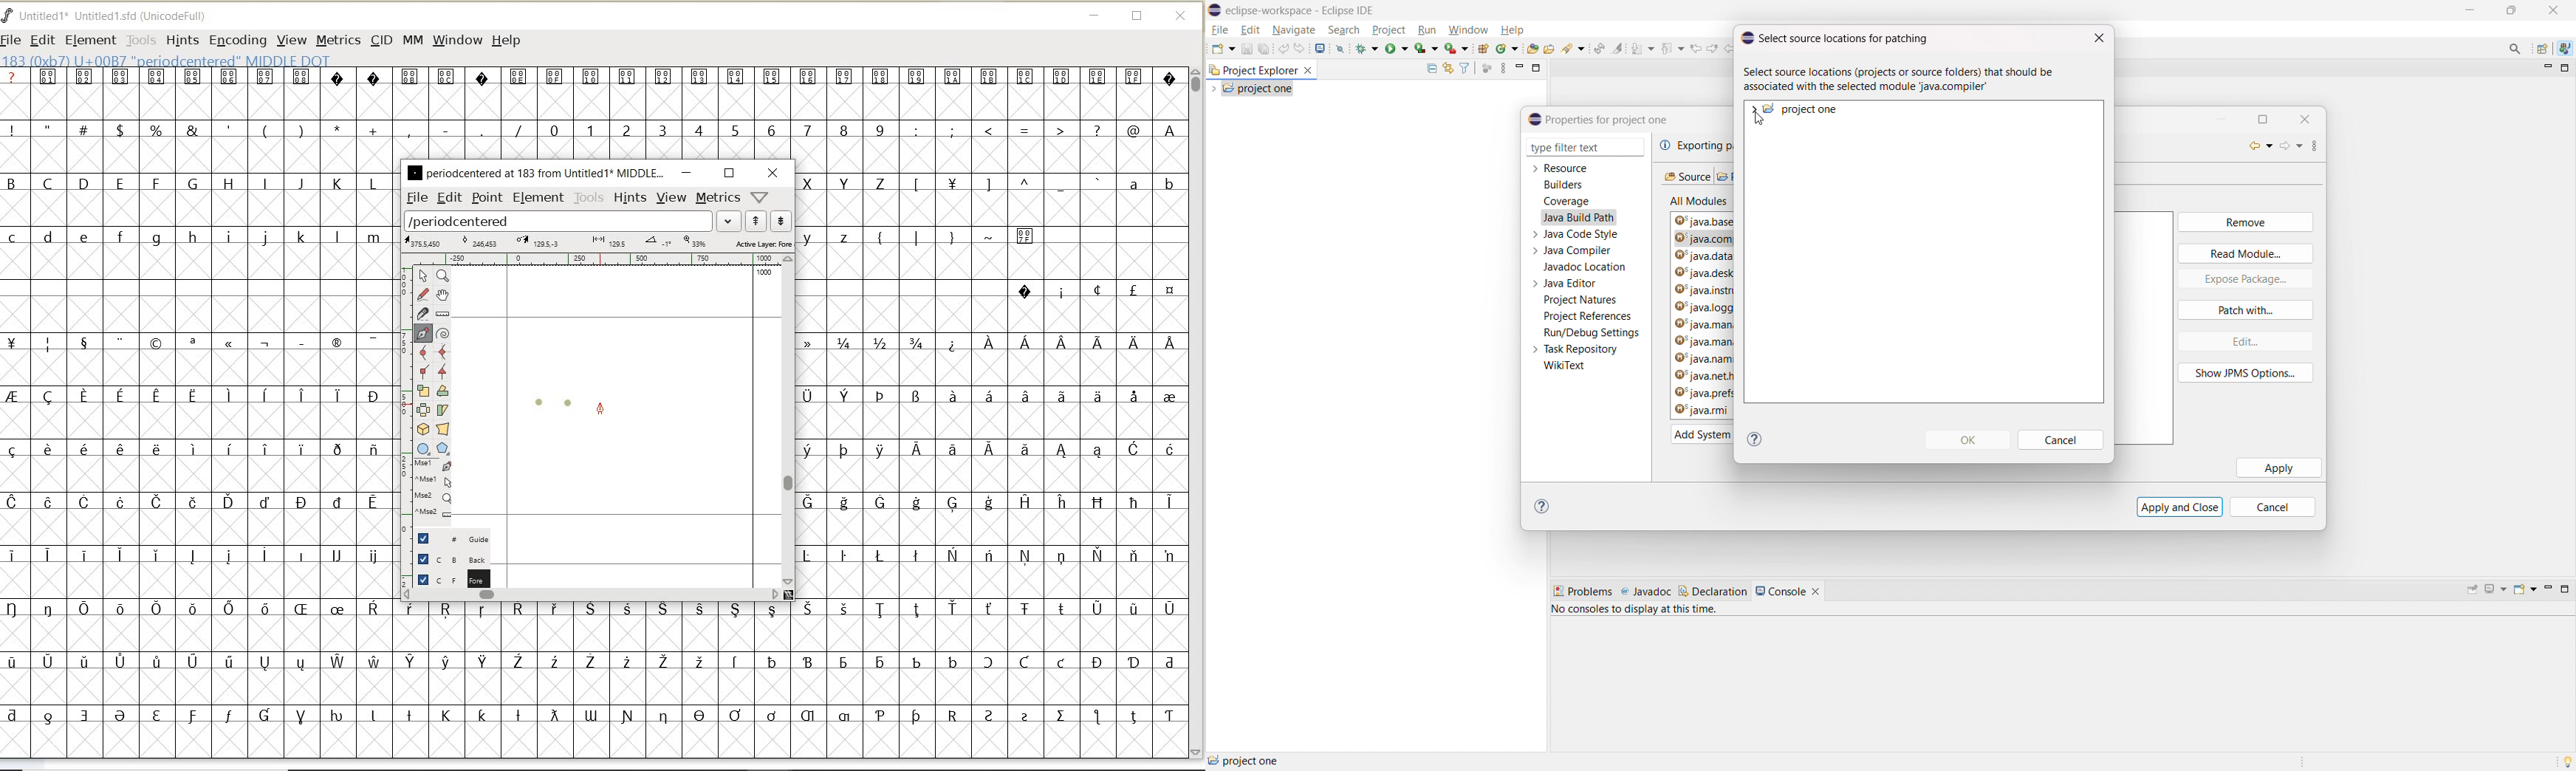 This screenshot has width=2576, height=784. Describe the element at coordinates (1250, 31) in the screenshot. I see `edit` at that location.